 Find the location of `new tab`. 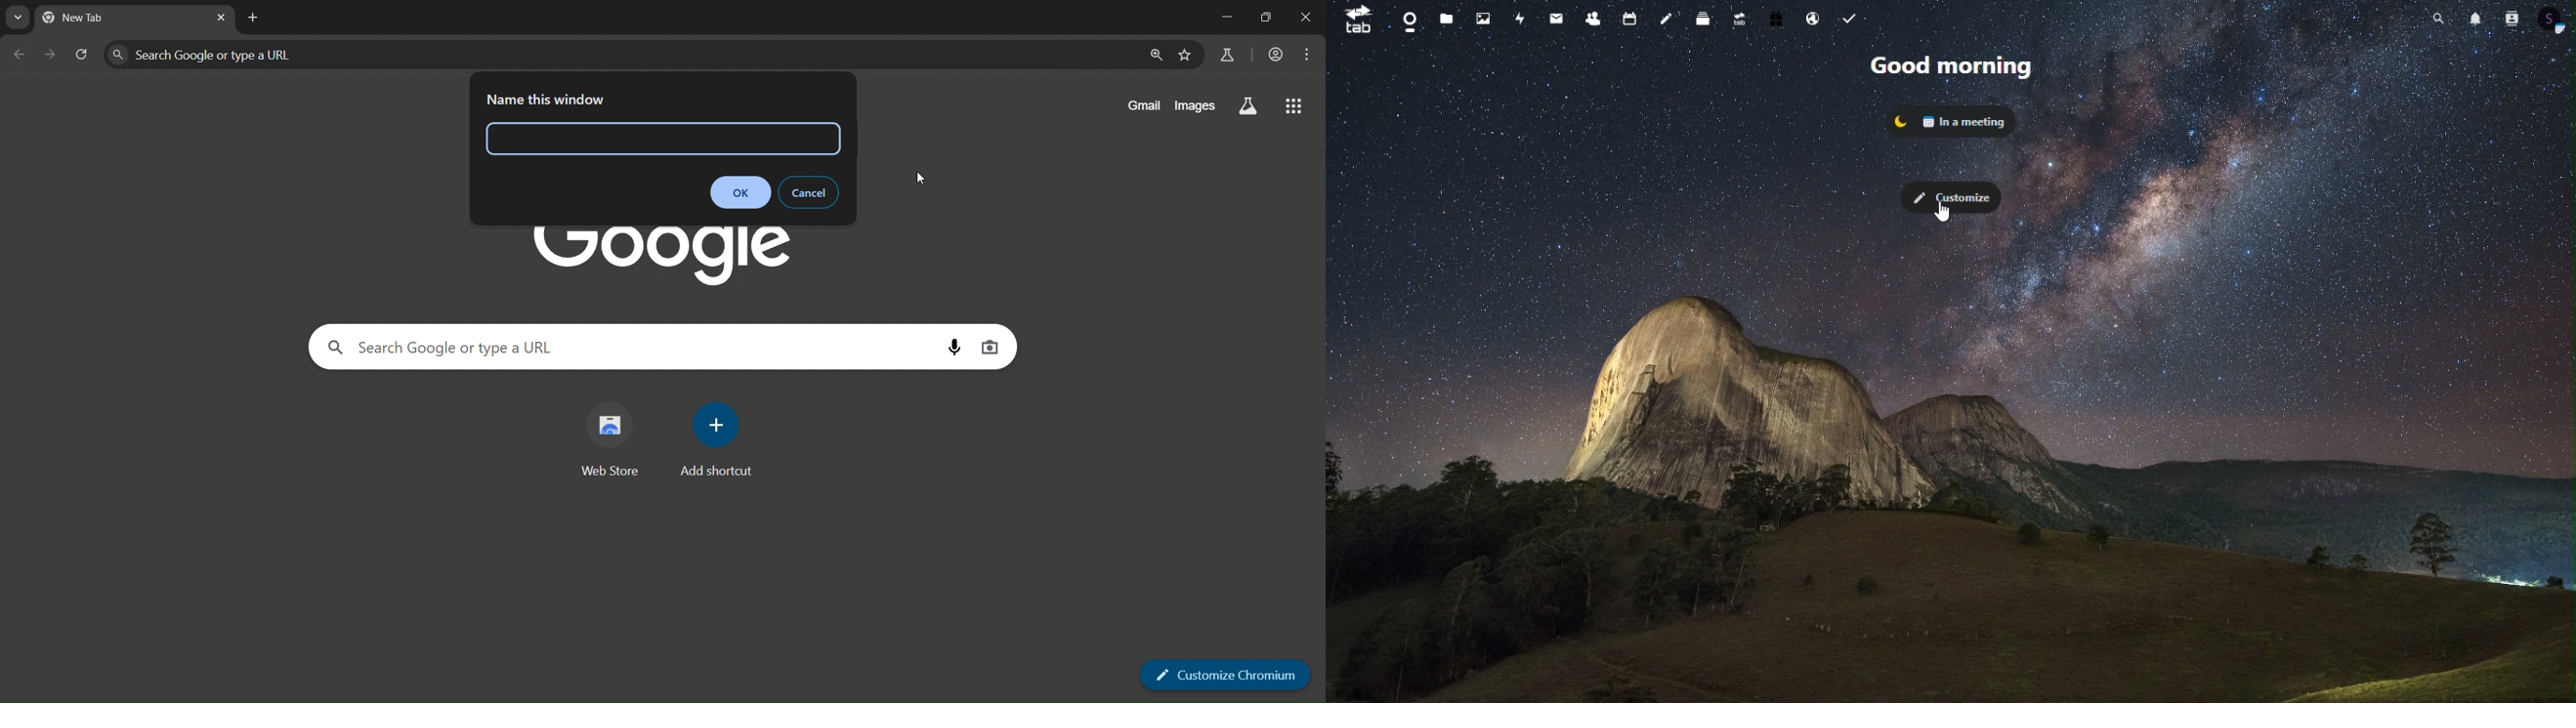

new tab is located at coordinates (93, 16).